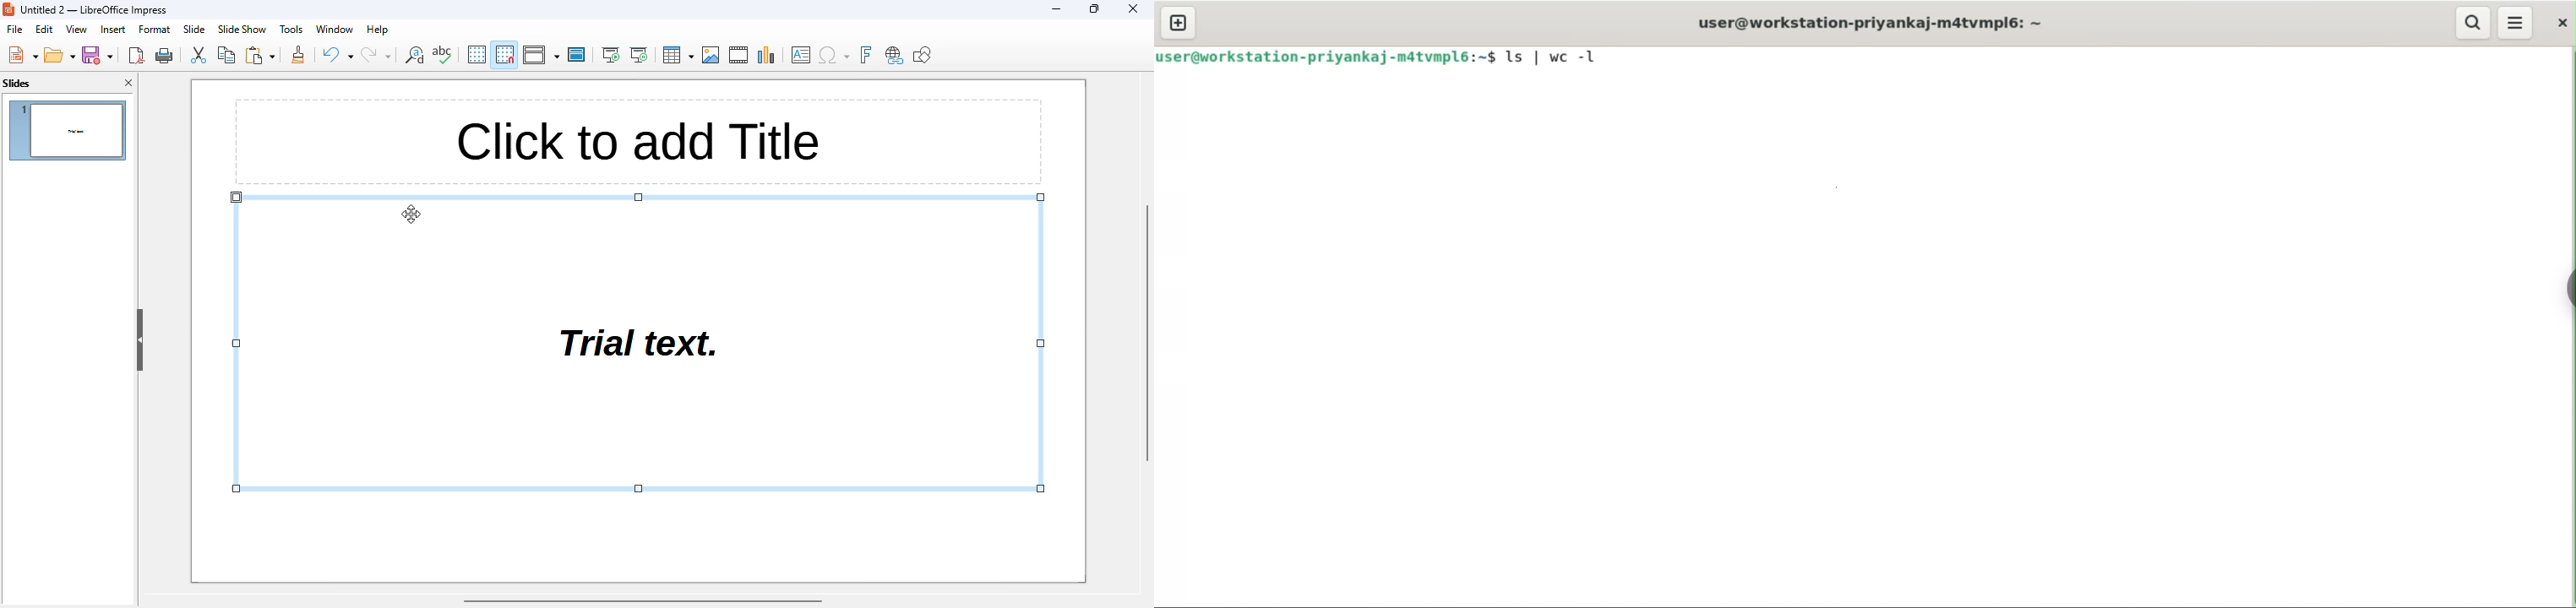 This screenshot has height=616, width=2576. Describe the element at coordinates (767, 55) in the screenshot. I see `insert chart` at that location.